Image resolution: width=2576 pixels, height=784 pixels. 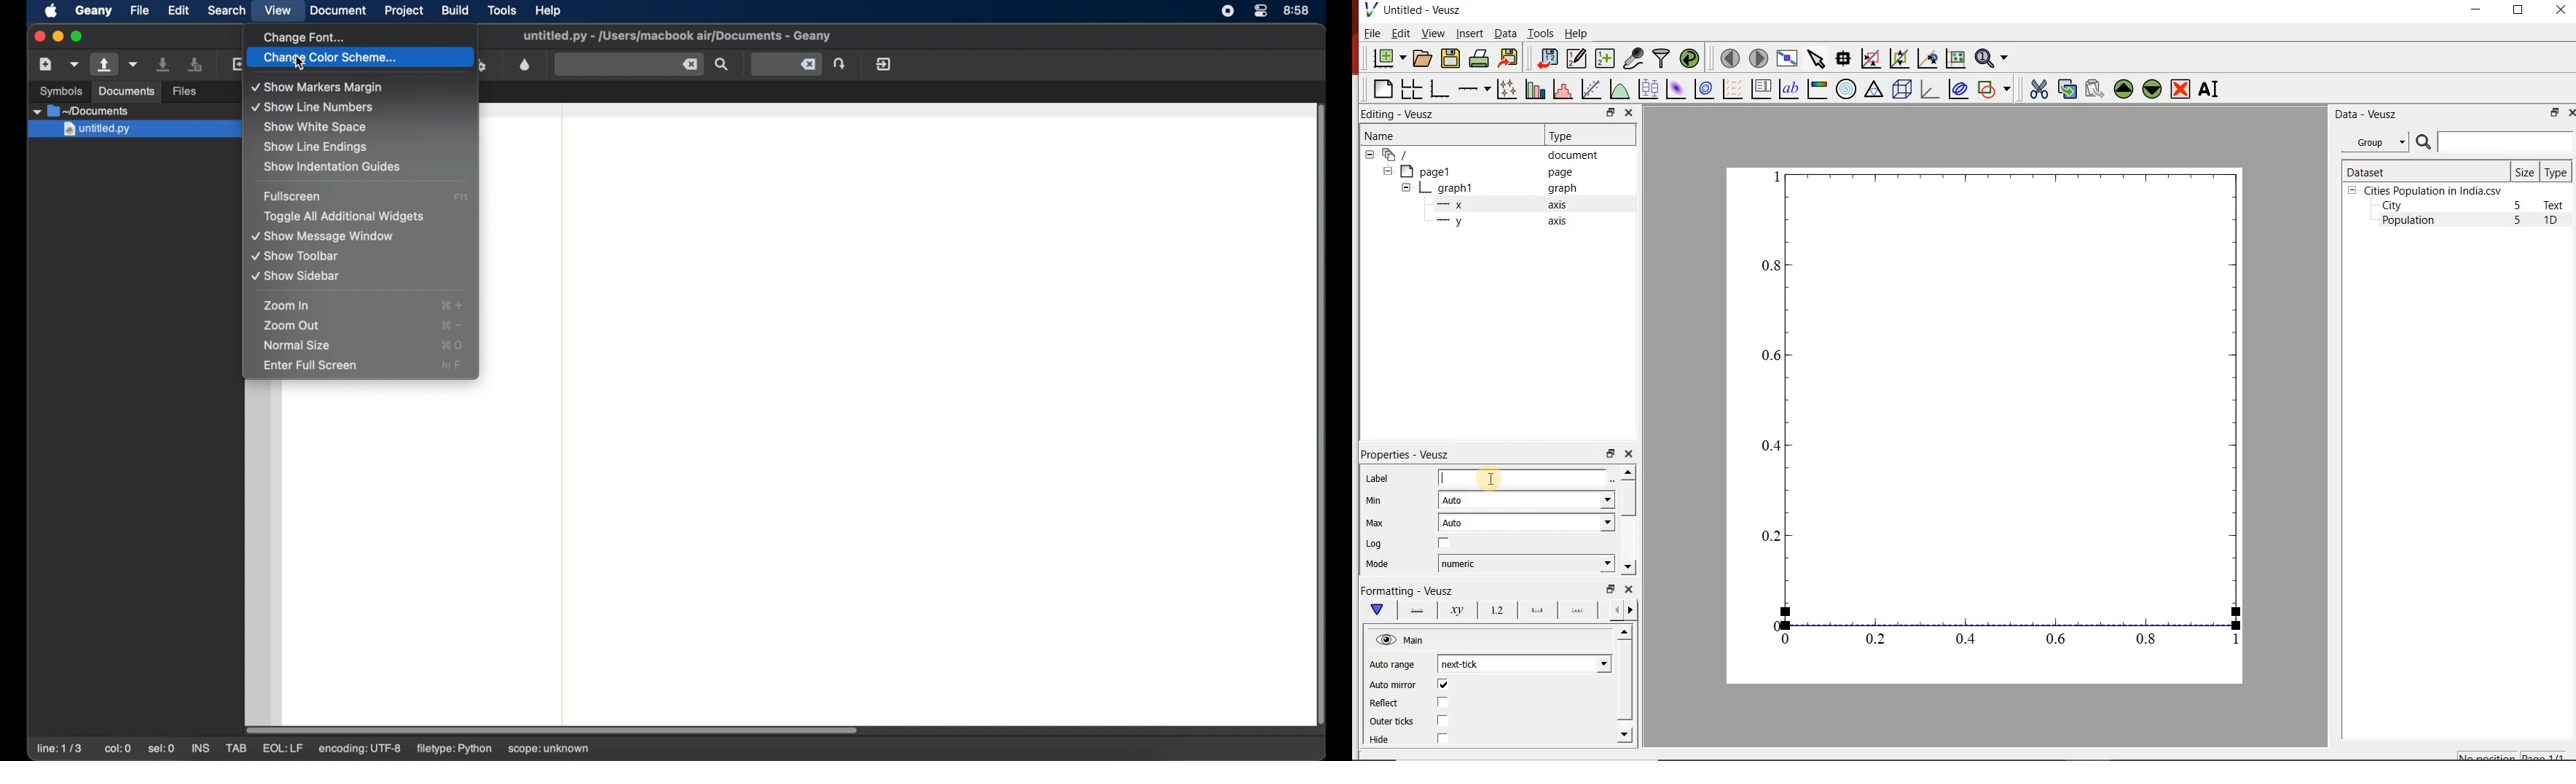 What do you see at coordinates (1486, 154) in the screenshot?
I see `document` at bounding box center [1486, 154].